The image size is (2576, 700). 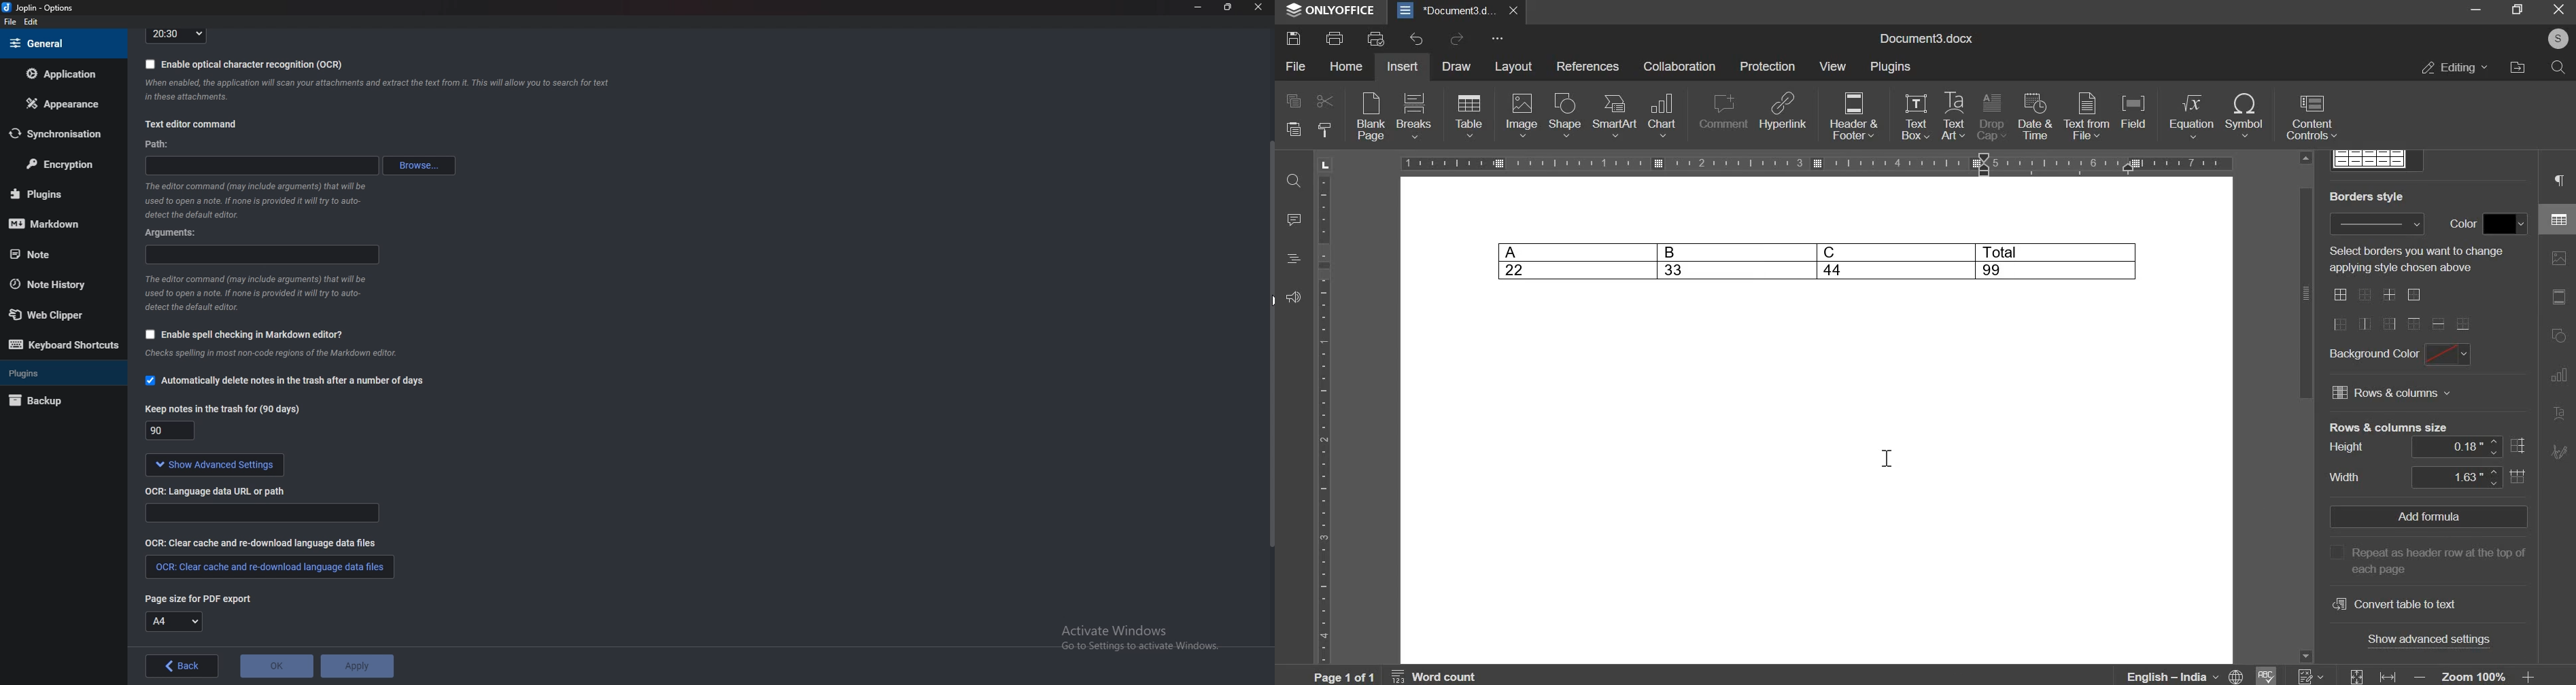 What do you see at coordinates (2521, 68) in the screenshot?
I see `file location` at bounding box center [2521, 68].